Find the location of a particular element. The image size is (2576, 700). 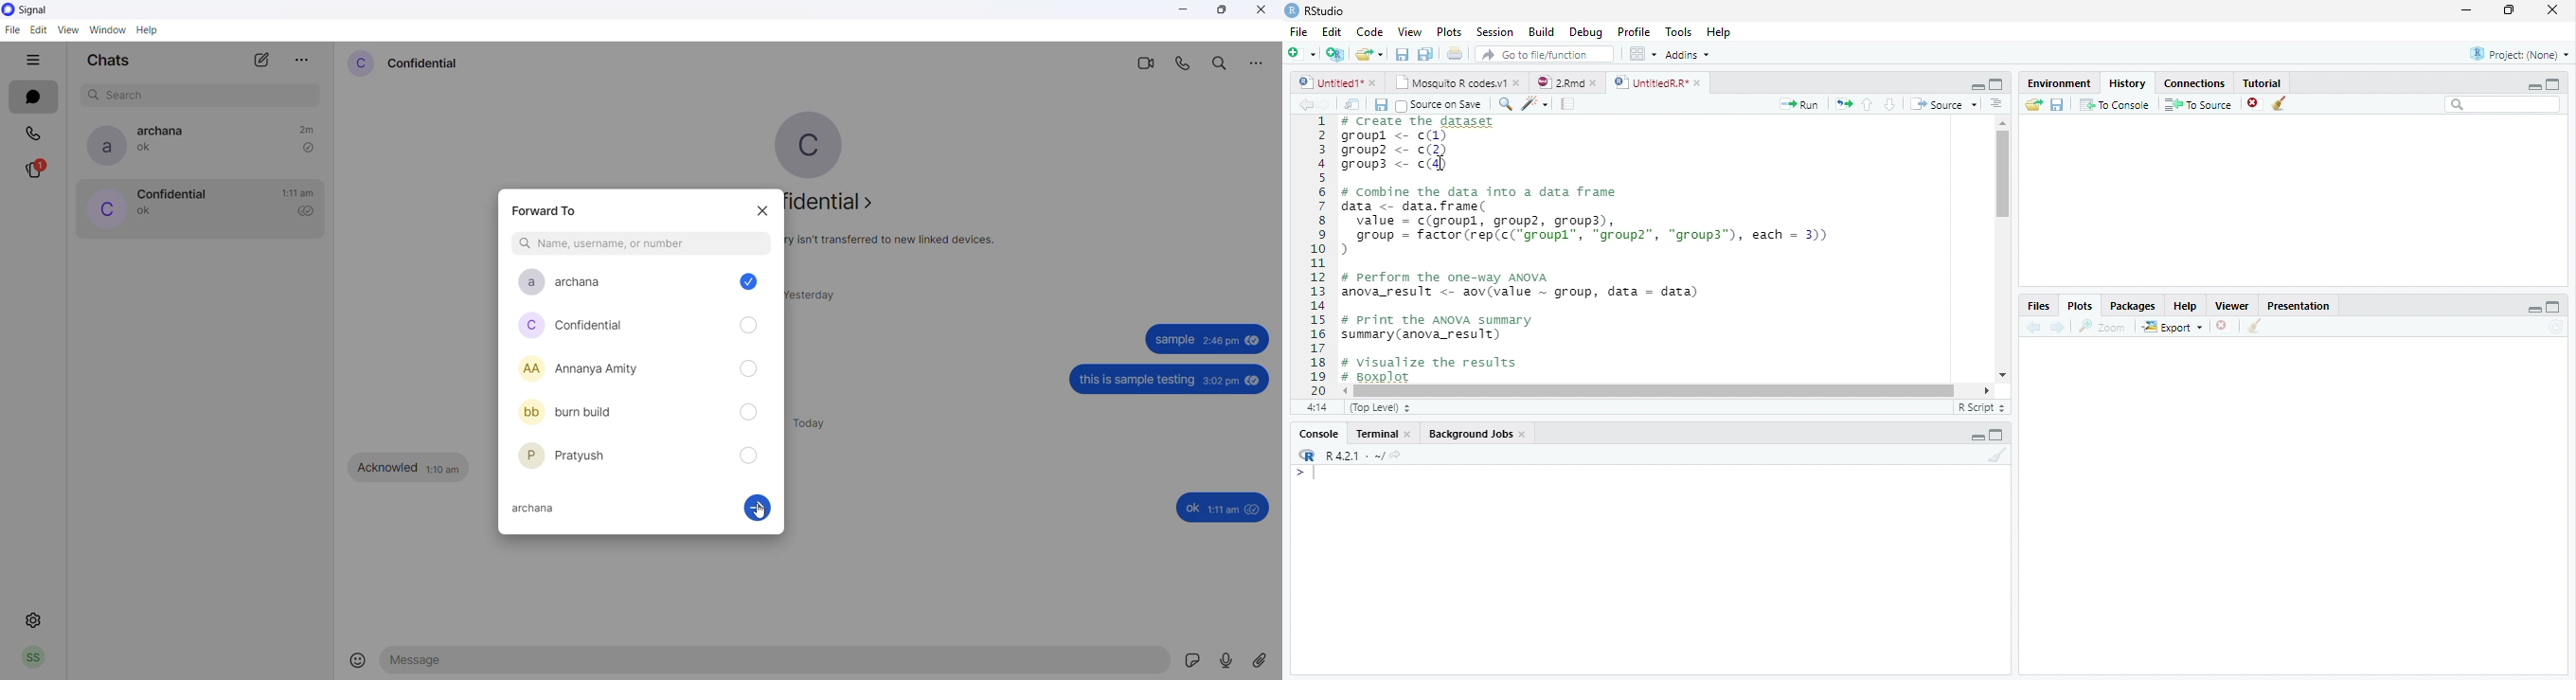

Go to file/function is located at coordinates (1545, 55).